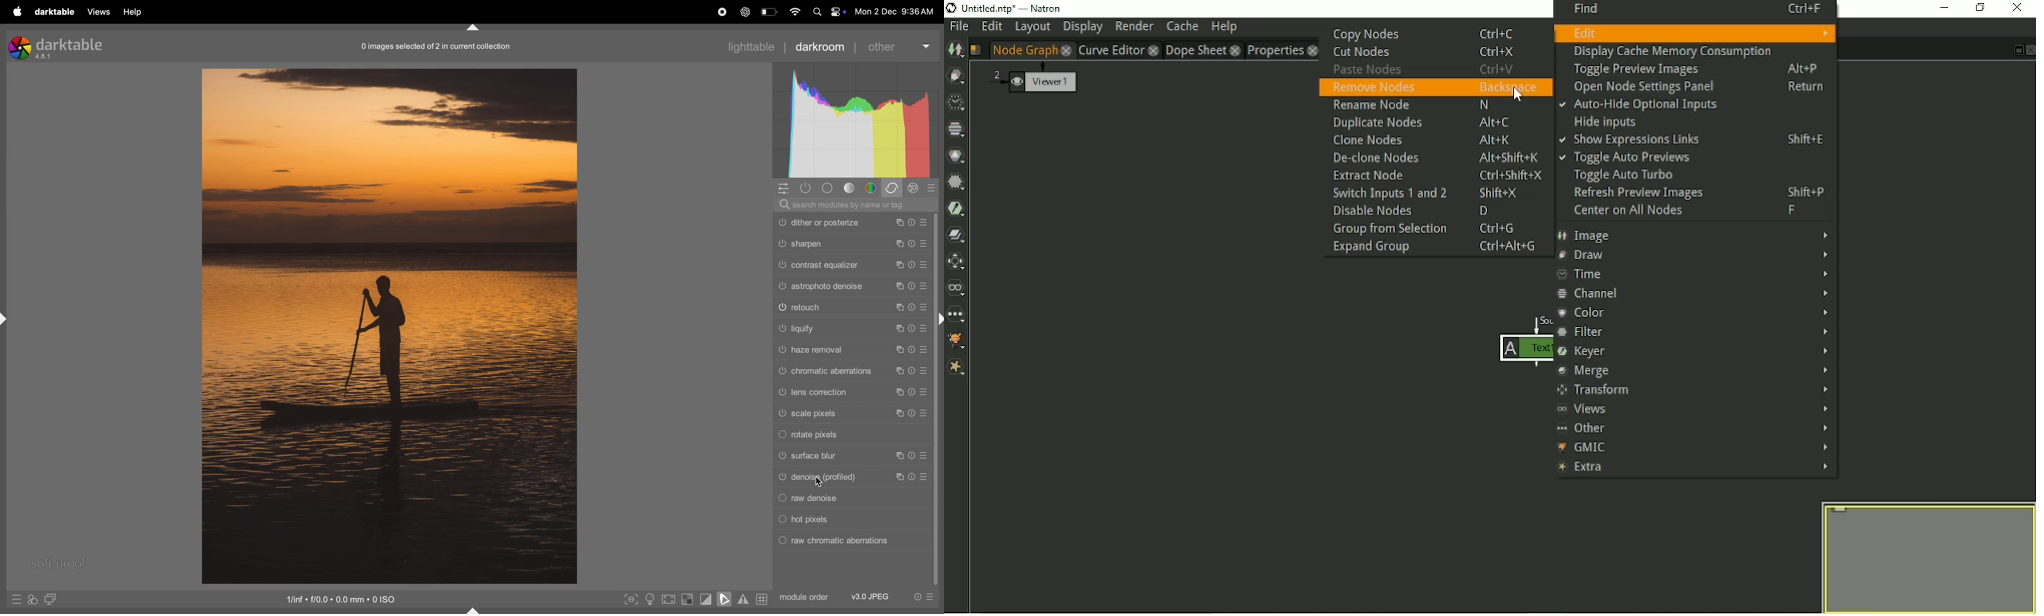  I want to click on toggle softproffing, so click(724, 600).